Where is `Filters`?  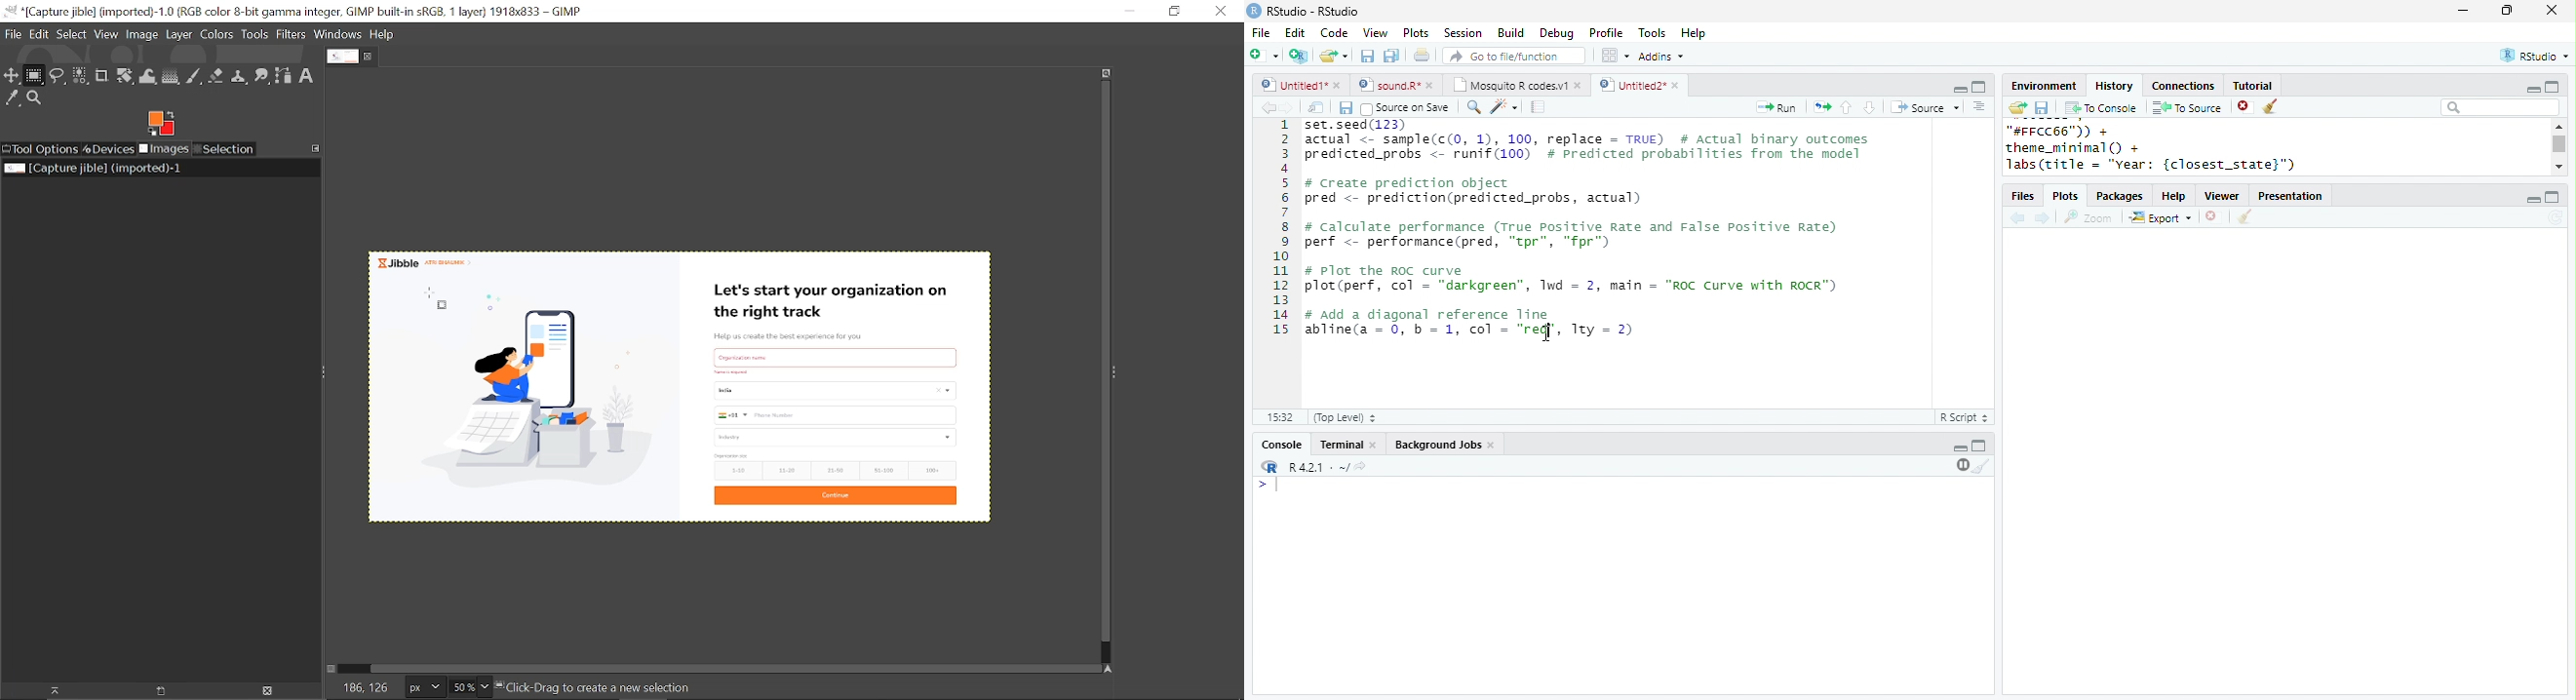
Filters is located at coordinates (292, 35).